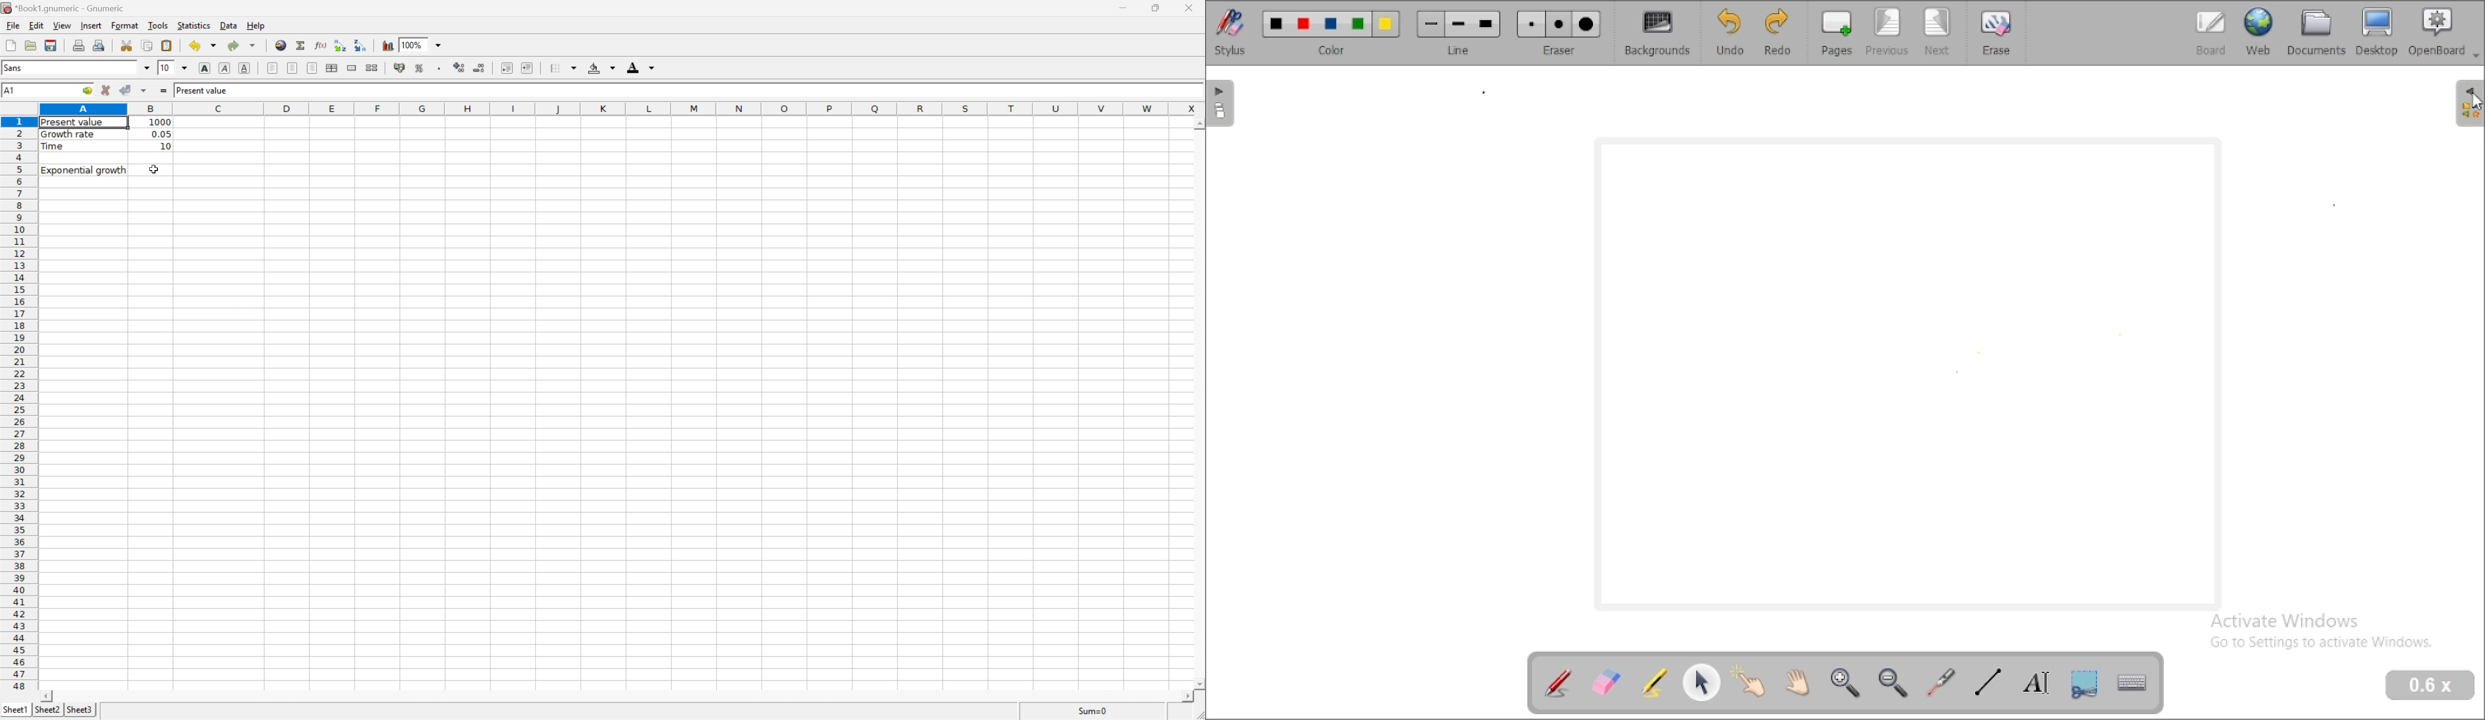  I want to click on Decrease the number of decimals displayed, so click(479, 68).